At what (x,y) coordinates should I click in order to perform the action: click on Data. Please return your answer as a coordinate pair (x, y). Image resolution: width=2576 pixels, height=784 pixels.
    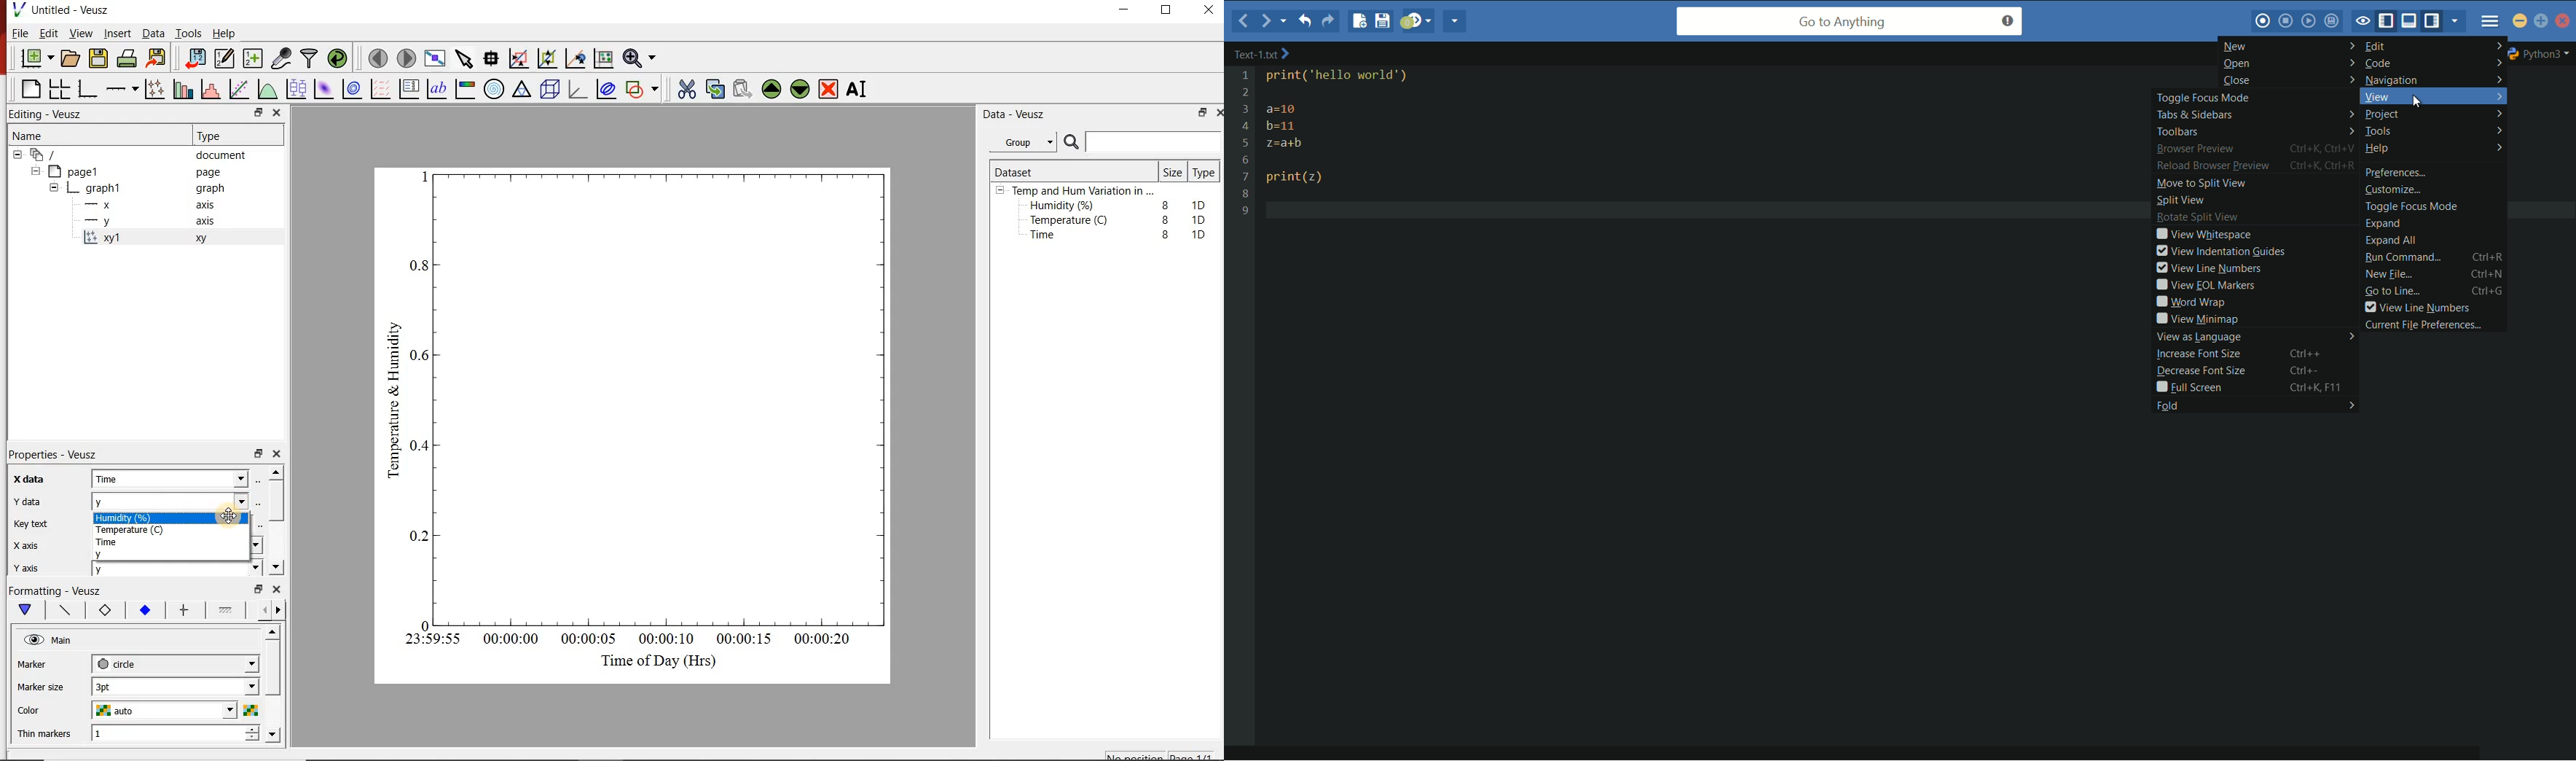
    Looking at the image, I should click on (150, 34).